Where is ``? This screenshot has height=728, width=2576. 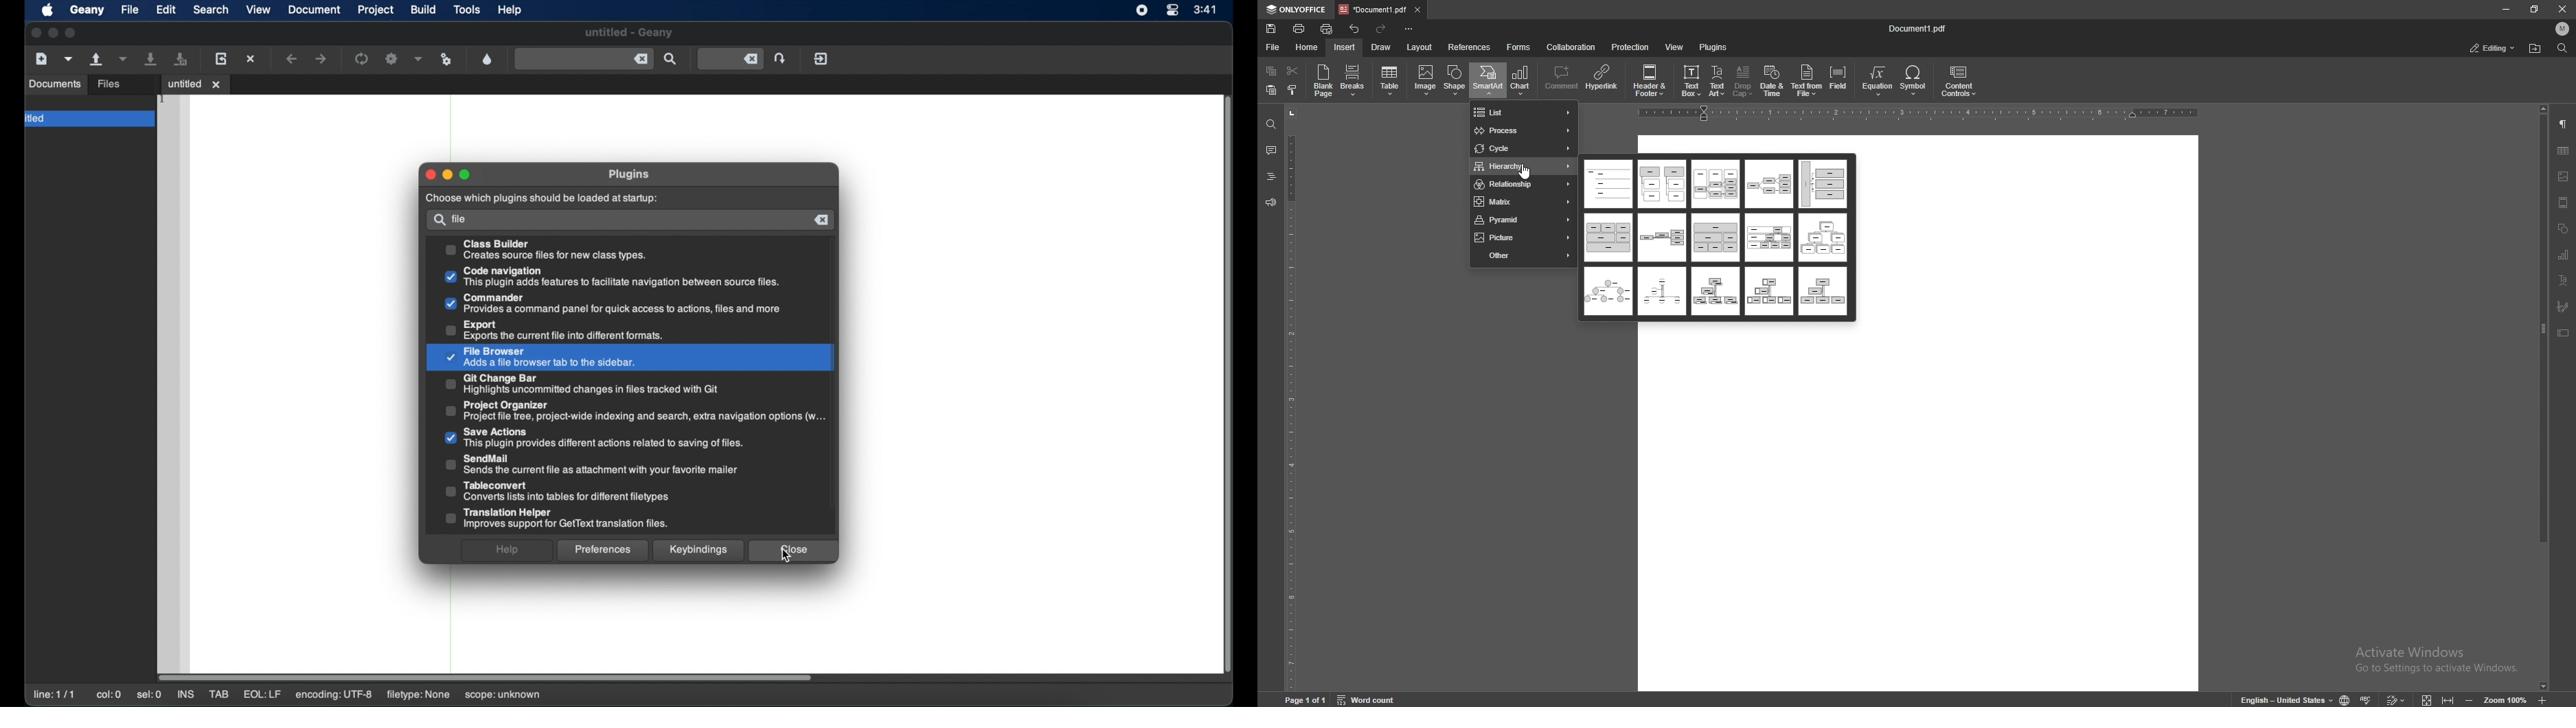  is located at coordinates (438, 221).